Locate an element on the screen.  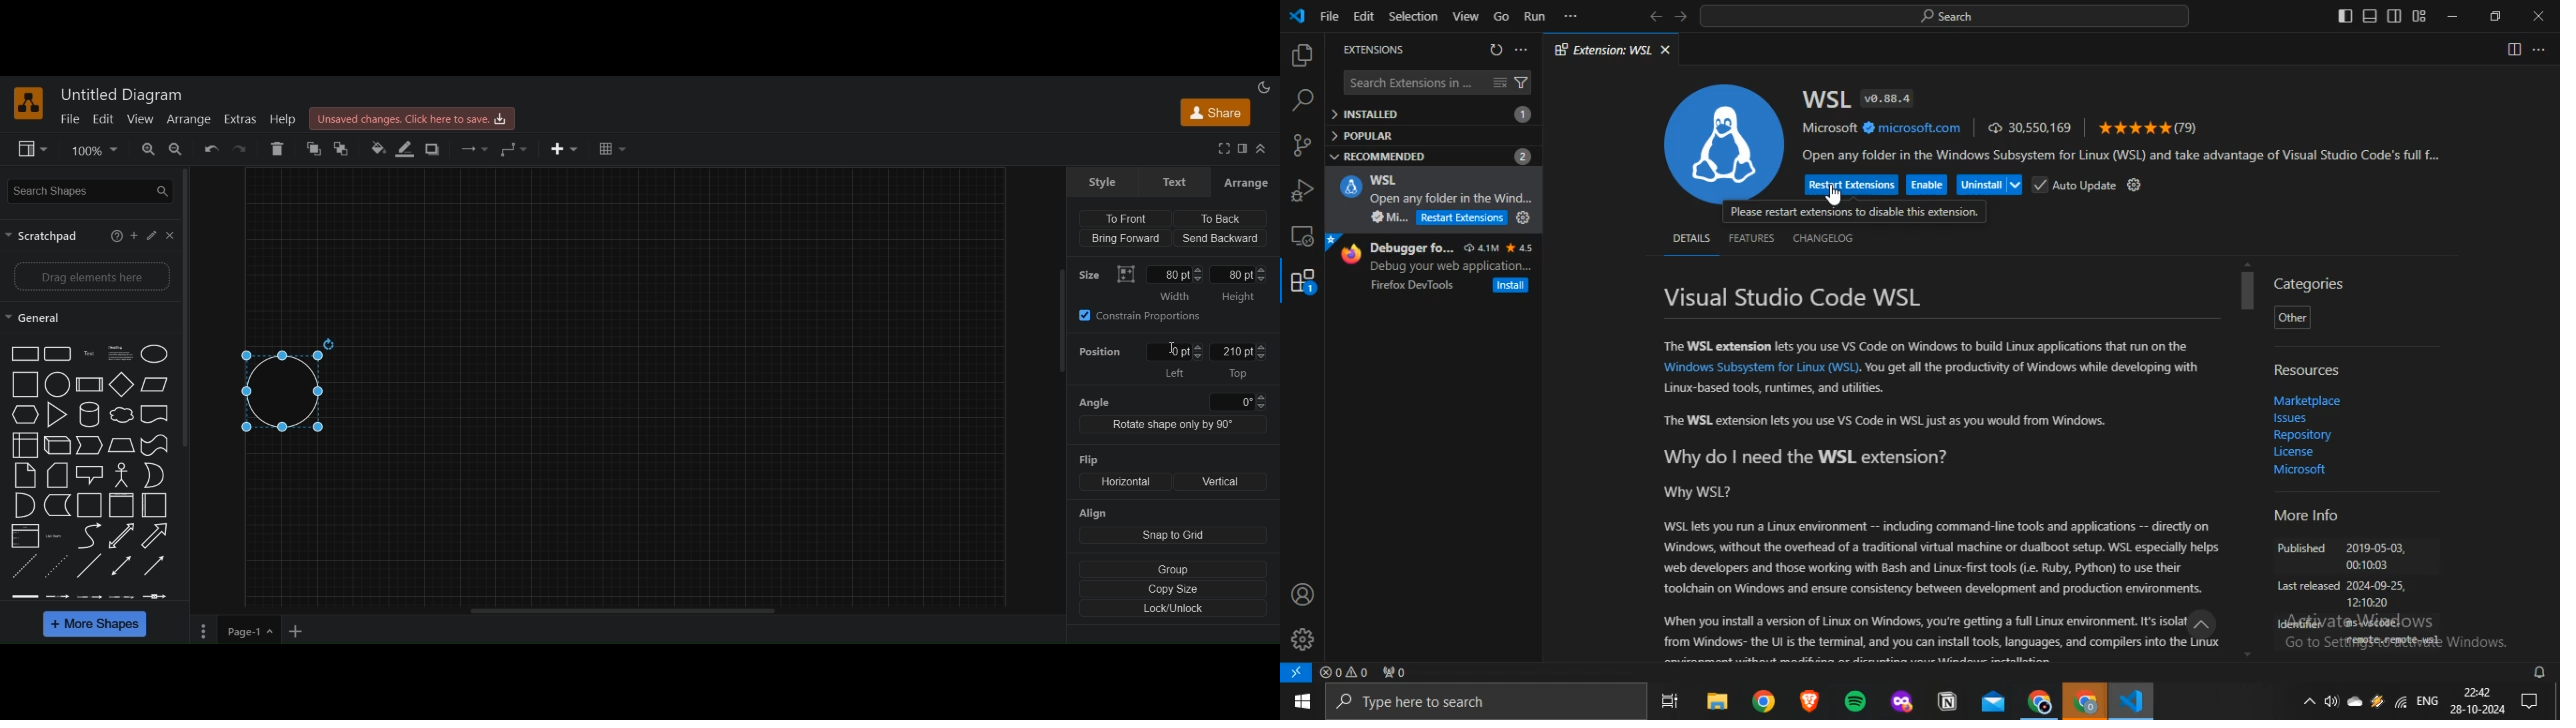
(79) is located at coordinates (2149, 127).